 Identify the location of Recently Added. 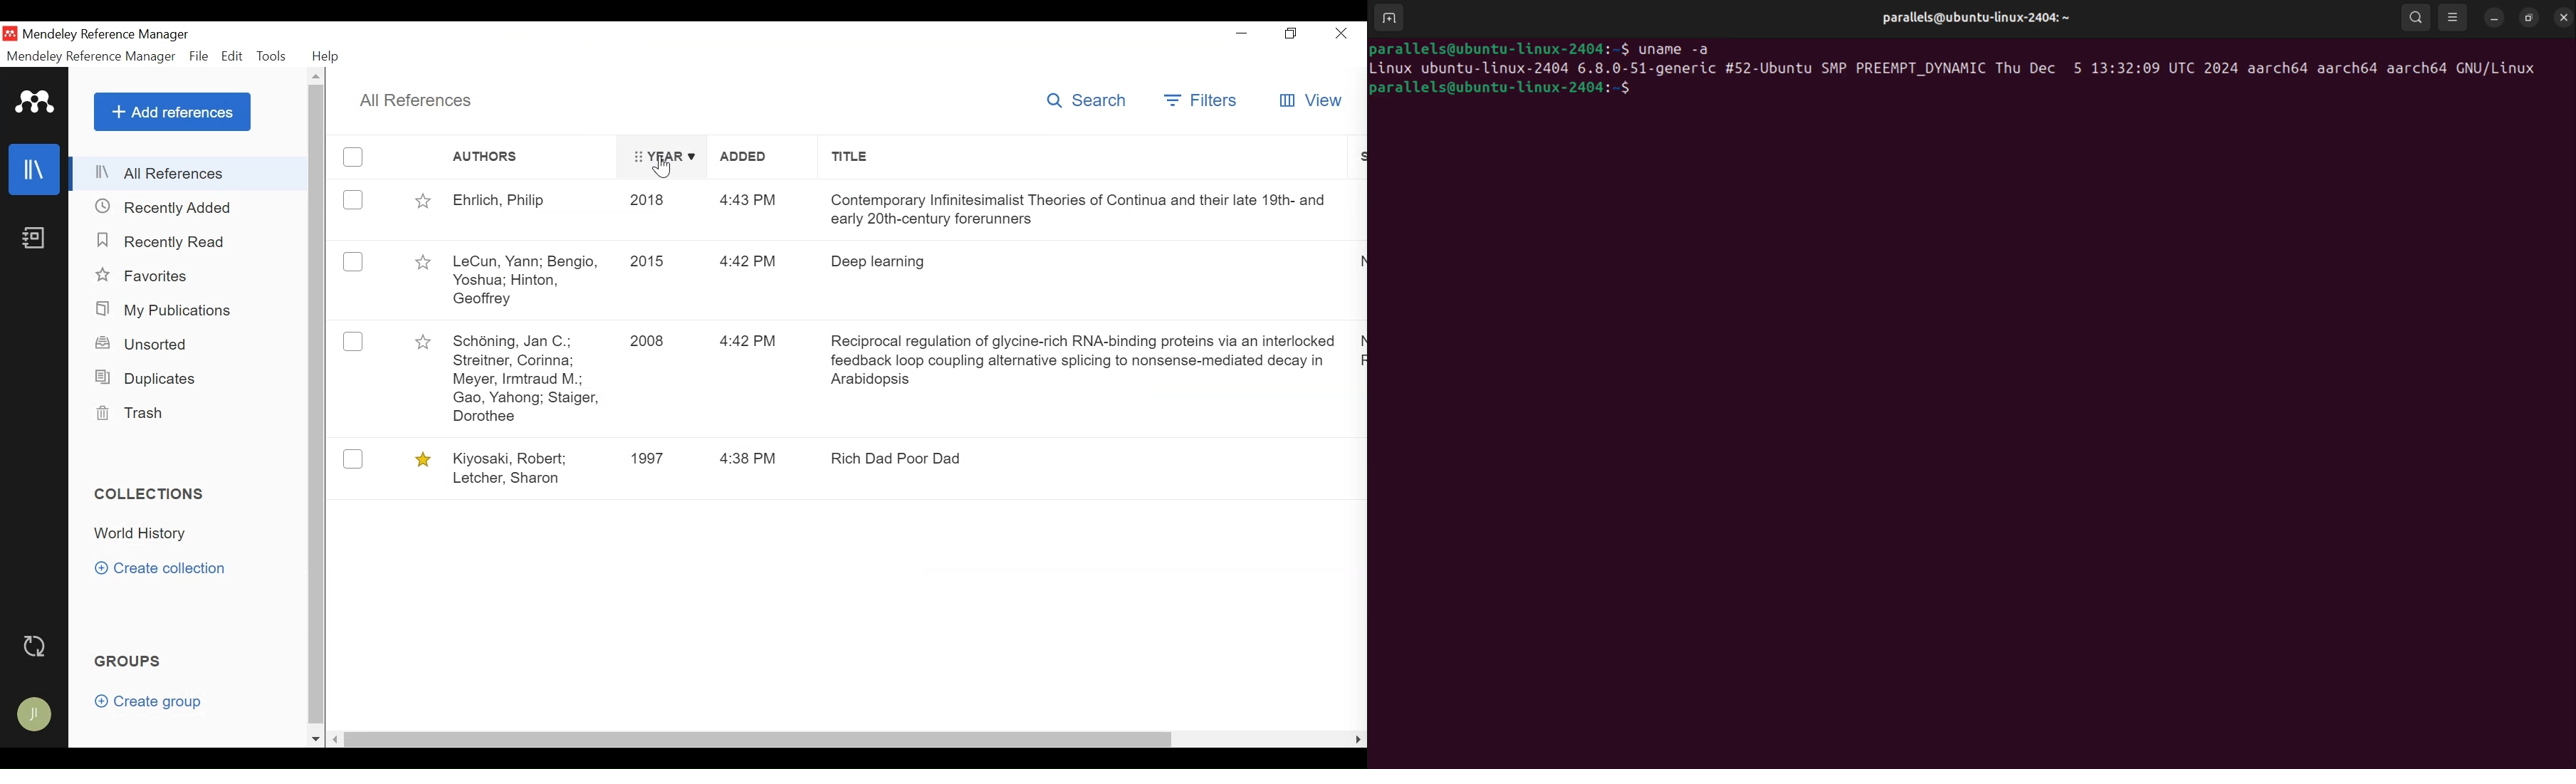
(167, 208).